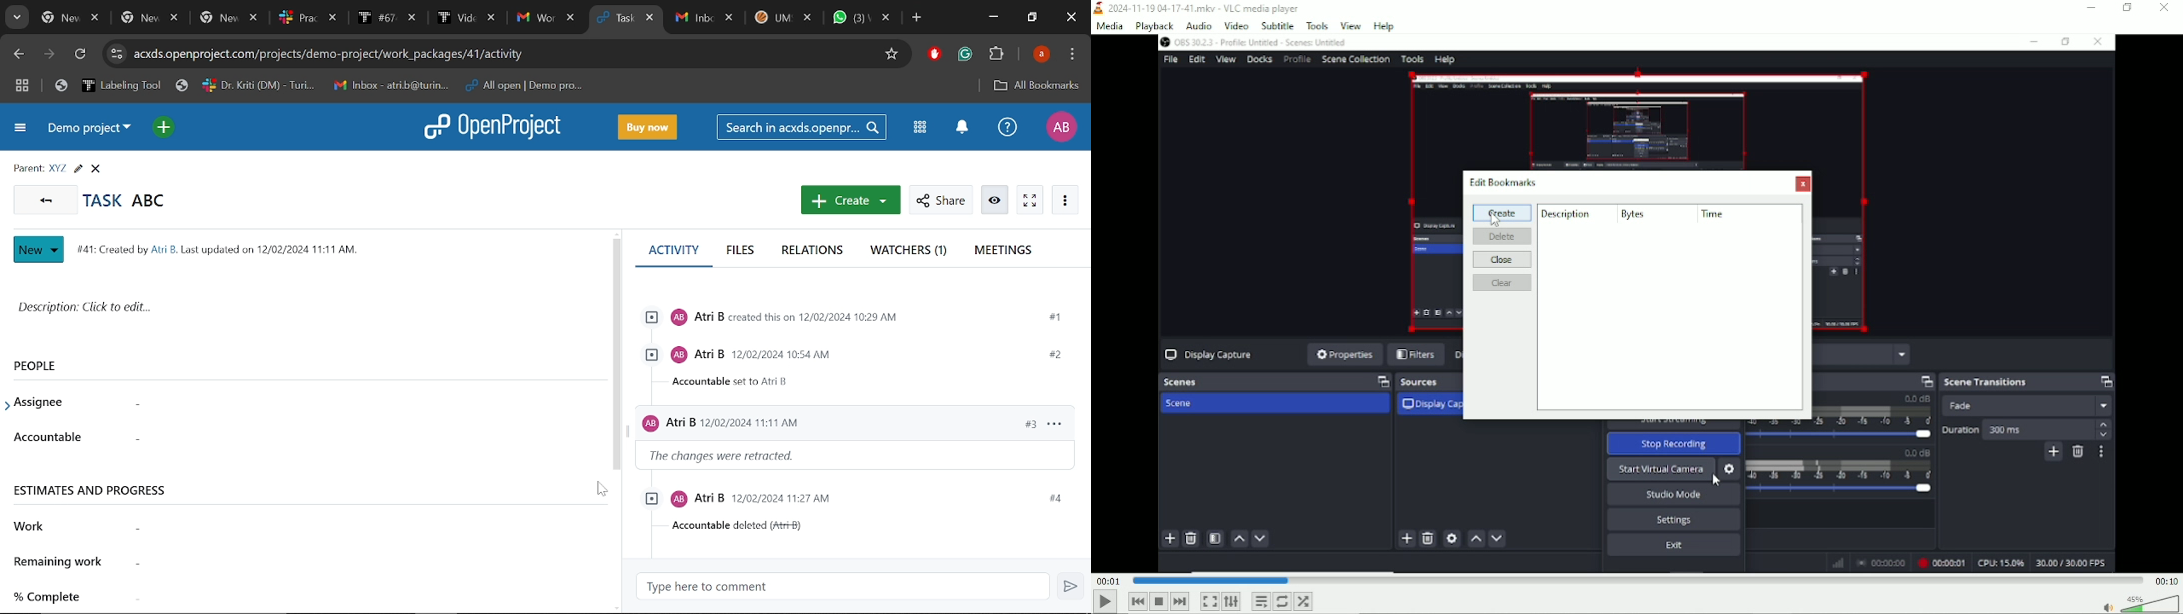  What do you see at coordinates (1153, 26) in the screenshot?
I see `Playback` at bounding box center [1153, 26].